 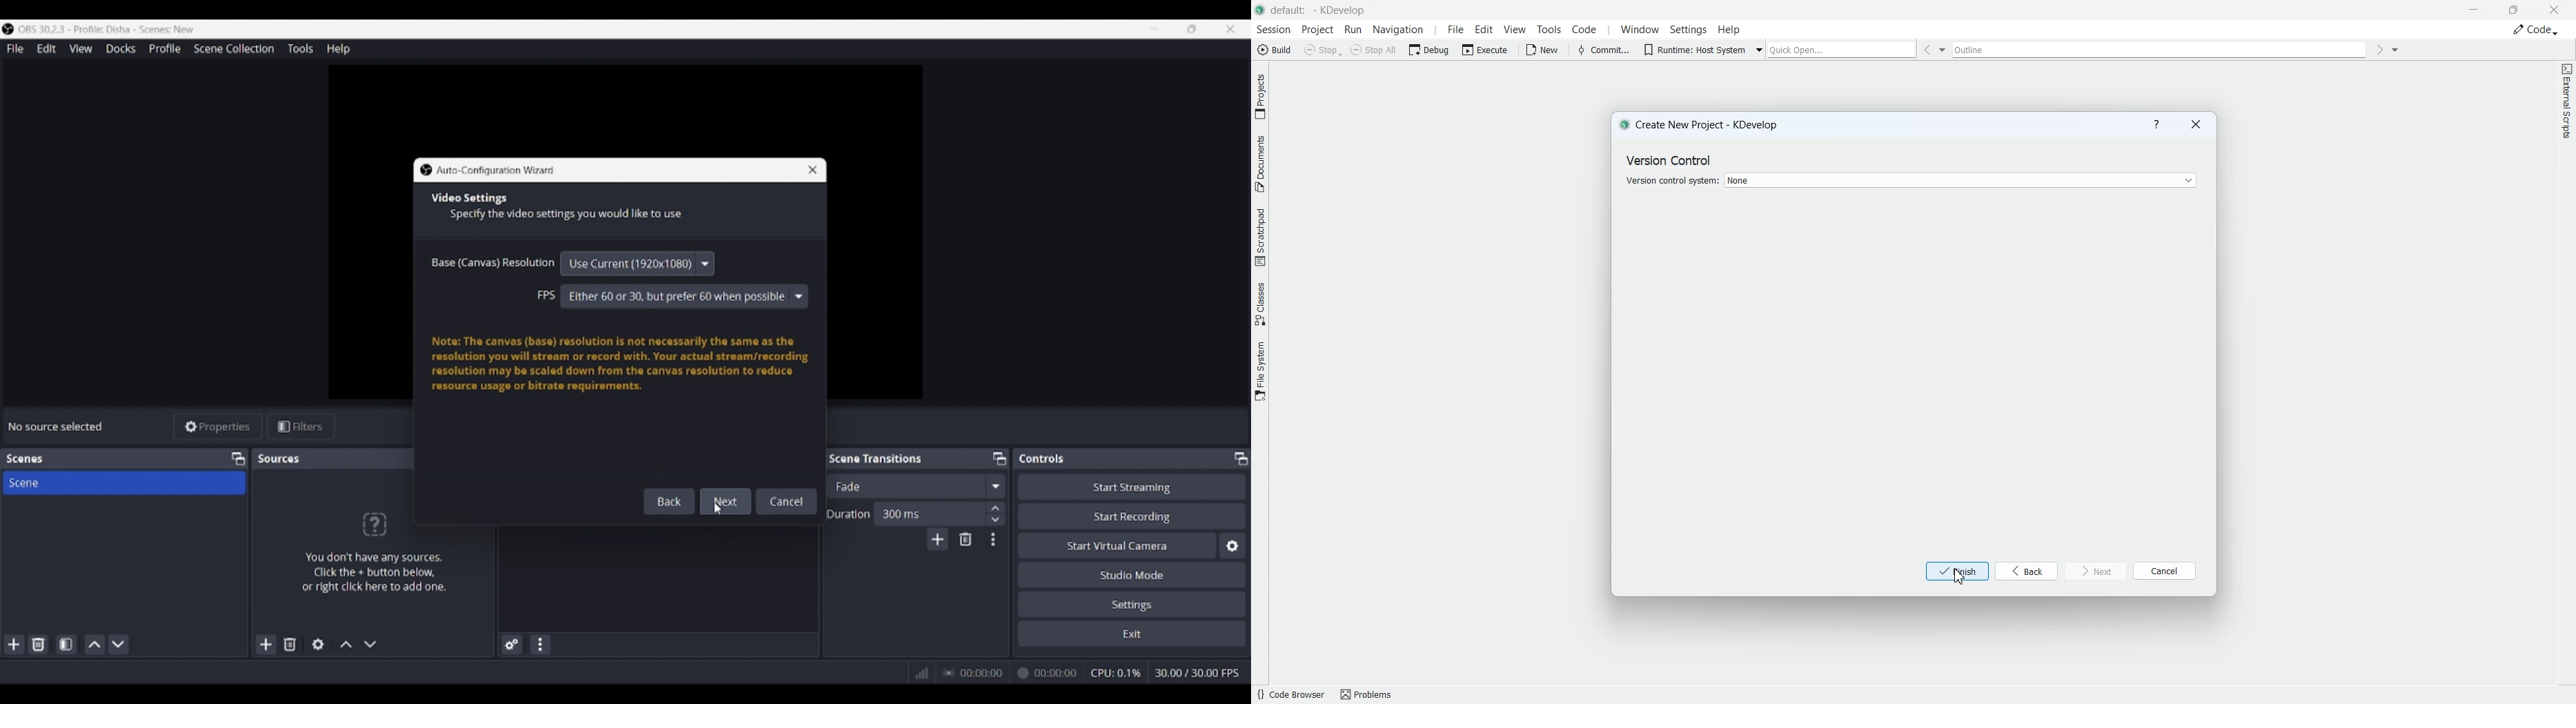 What do you see at coordinates (346, 644) in the screenshot?
I see `Move source up` at bounding box center [346, 644].